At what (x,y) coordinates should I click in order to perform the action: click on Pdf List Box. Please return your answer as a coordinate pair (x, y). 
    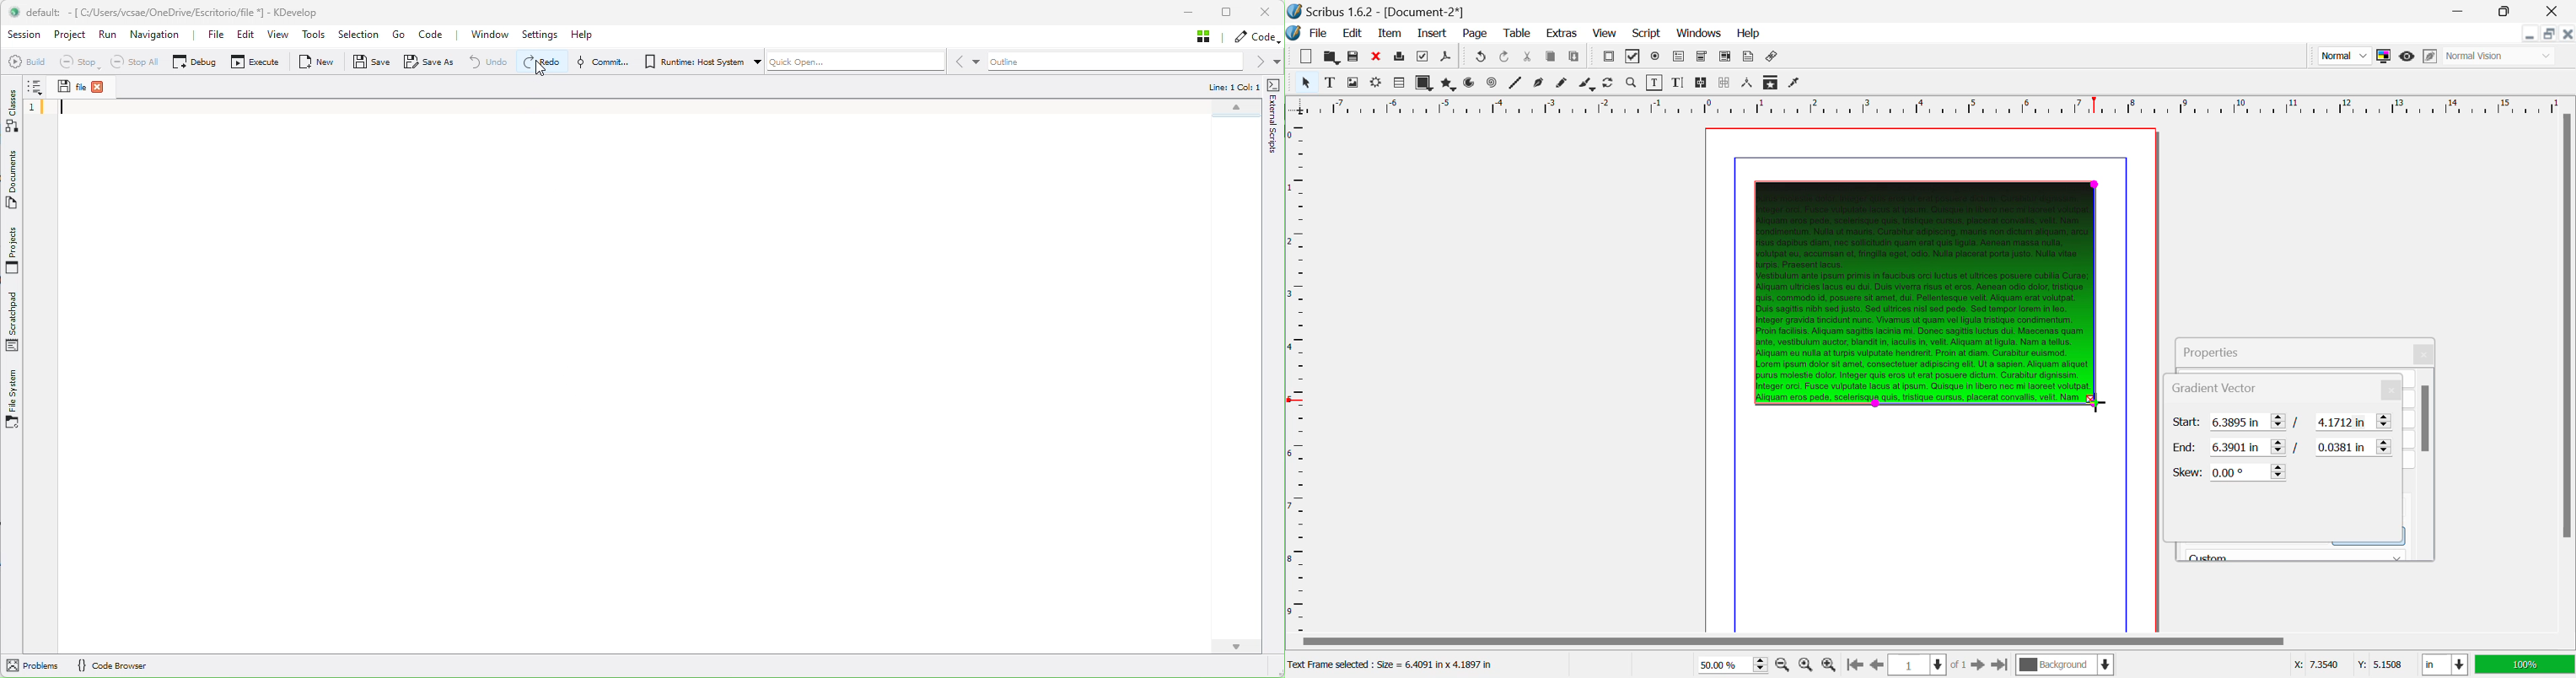
    Looking at the image, I should click on (1725, 58).